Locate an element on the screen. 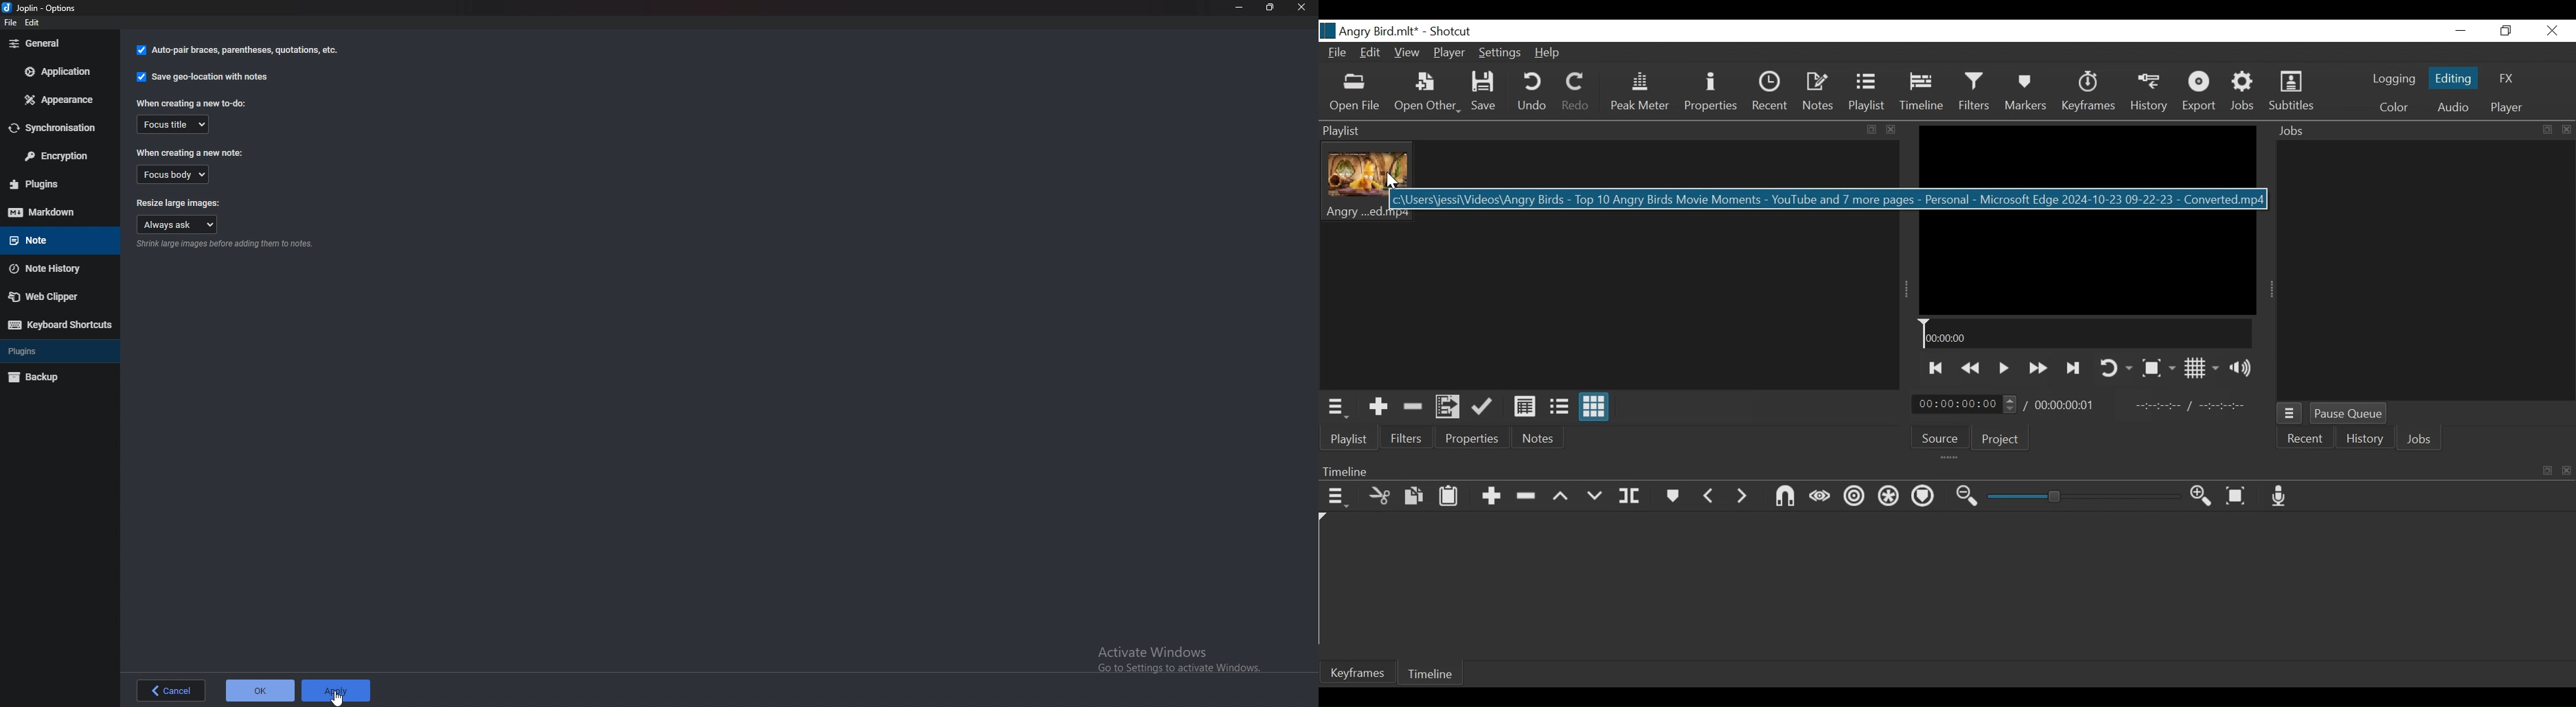 The width and height of the screenshot is (2576, 728). Jobs is located at coordinates (2245, 92).